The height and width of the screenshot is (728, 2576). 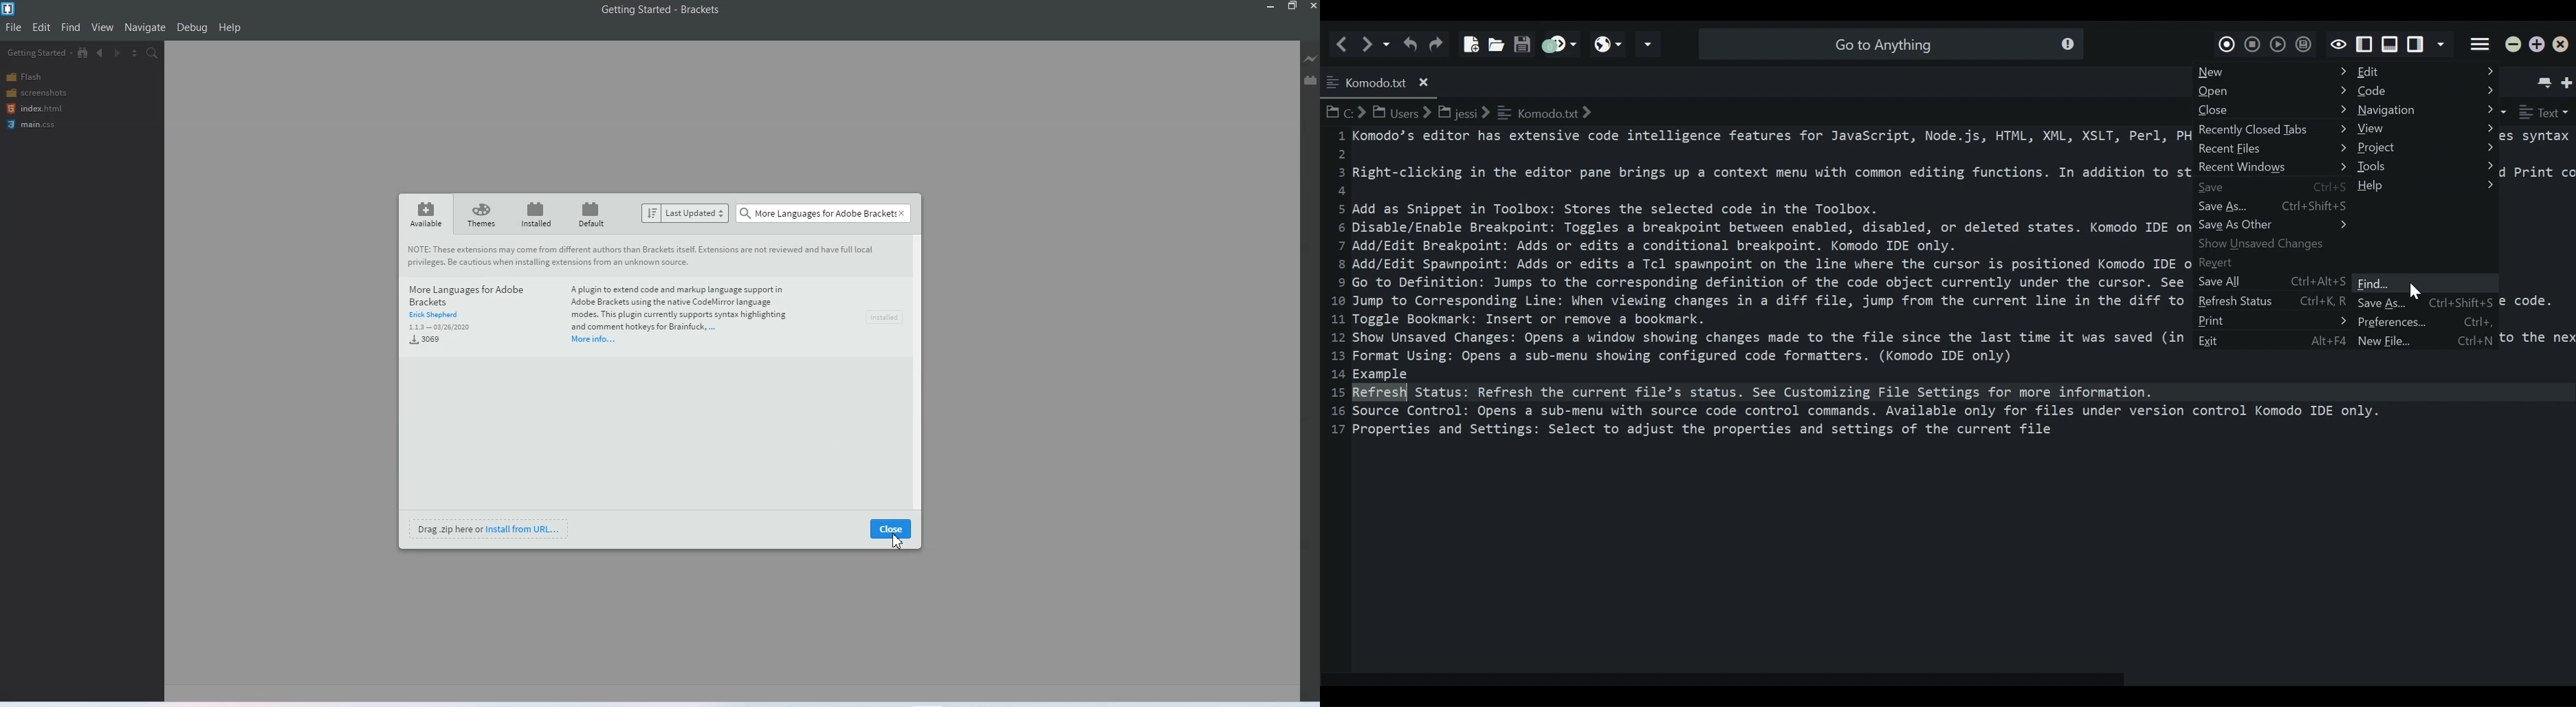 I want to click on Play Last Macro, so click(x=2277, y=43).